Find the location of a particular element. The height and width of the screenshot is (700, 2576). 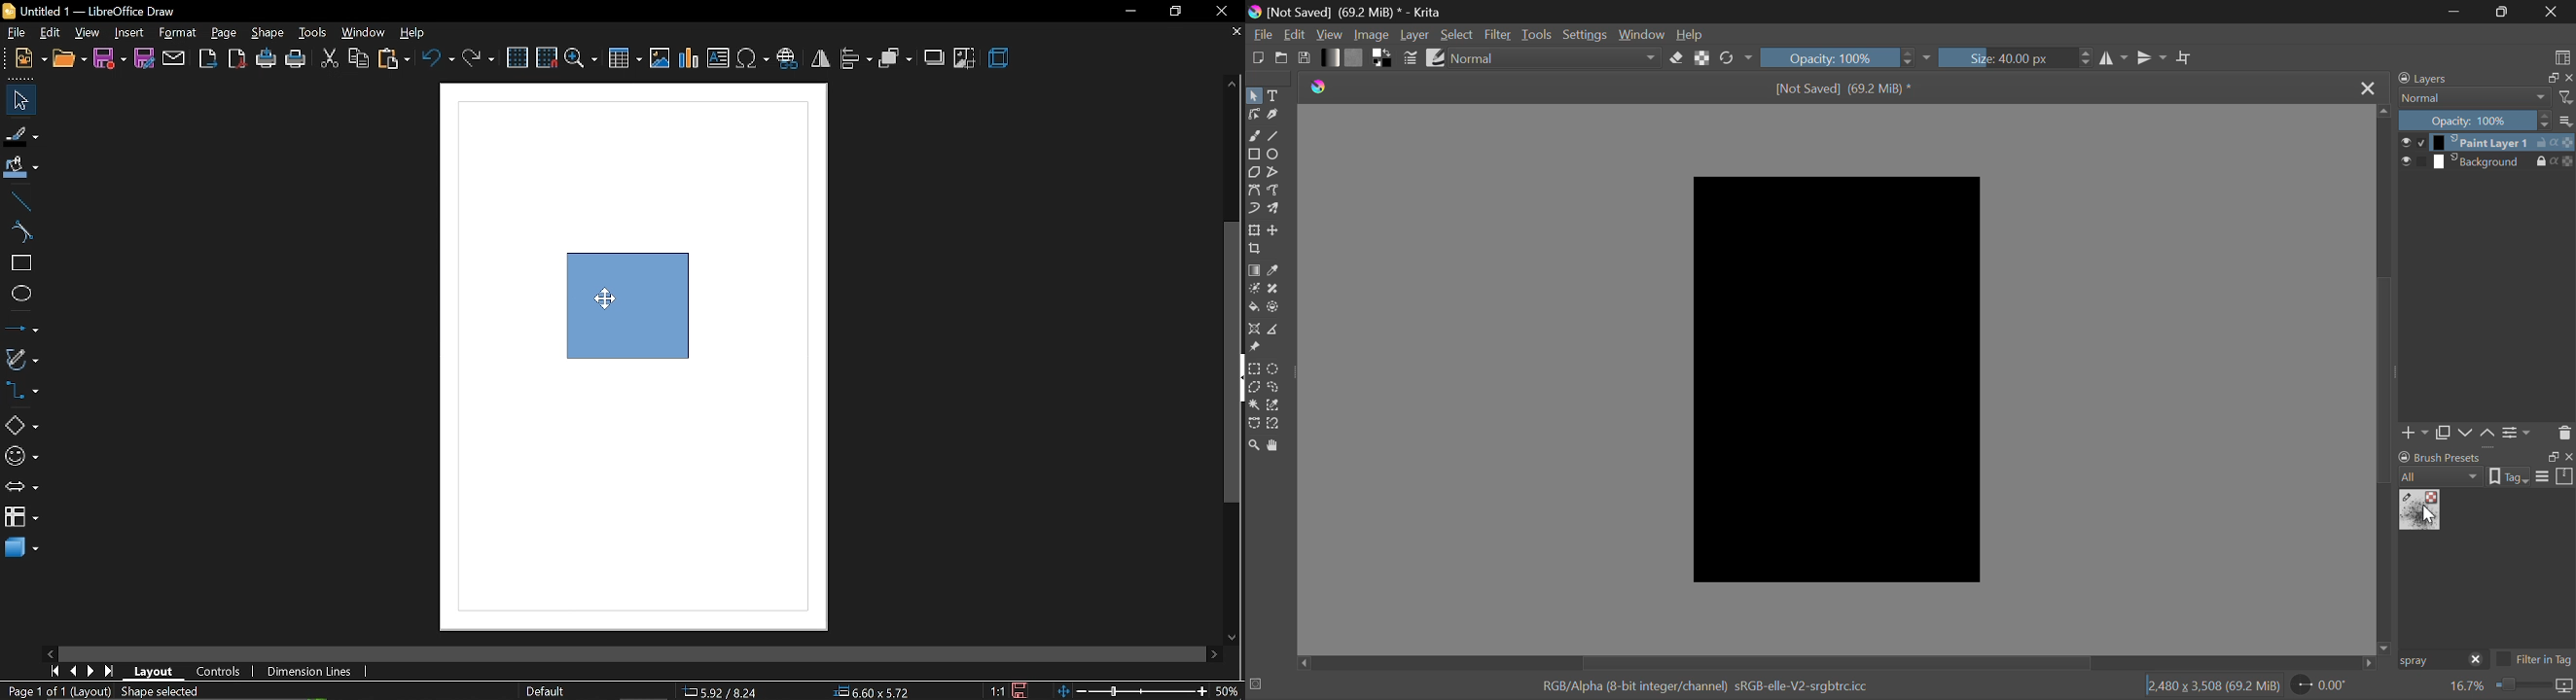

Assistant Tool is located at coordinates (1254, 329).